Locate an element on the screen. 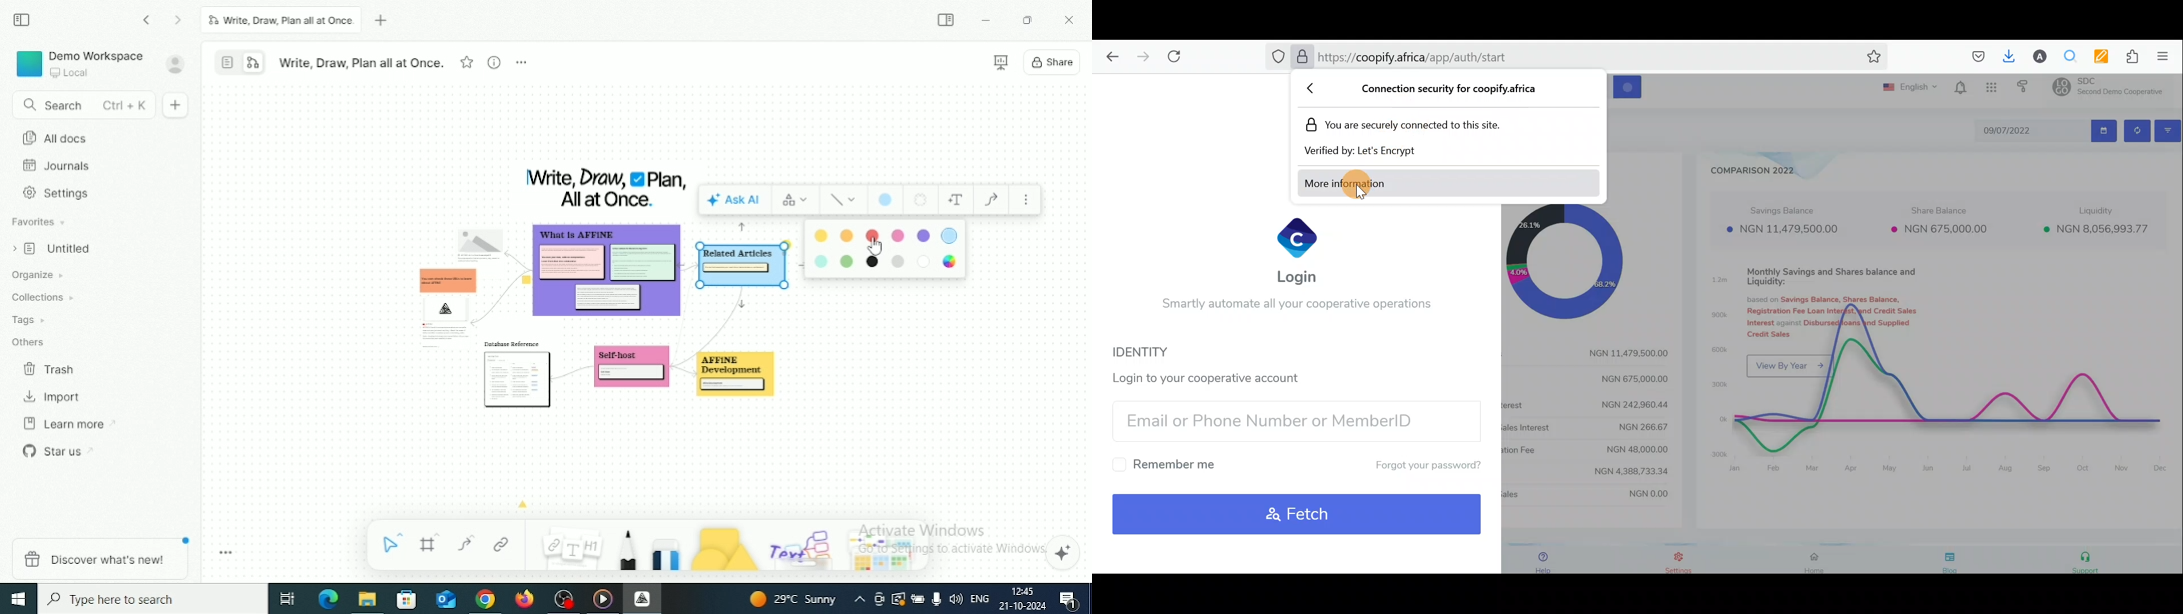 Image resolution: width=2184 pixels, height=616 pixels. Grey is located at coordinates (898, 261).